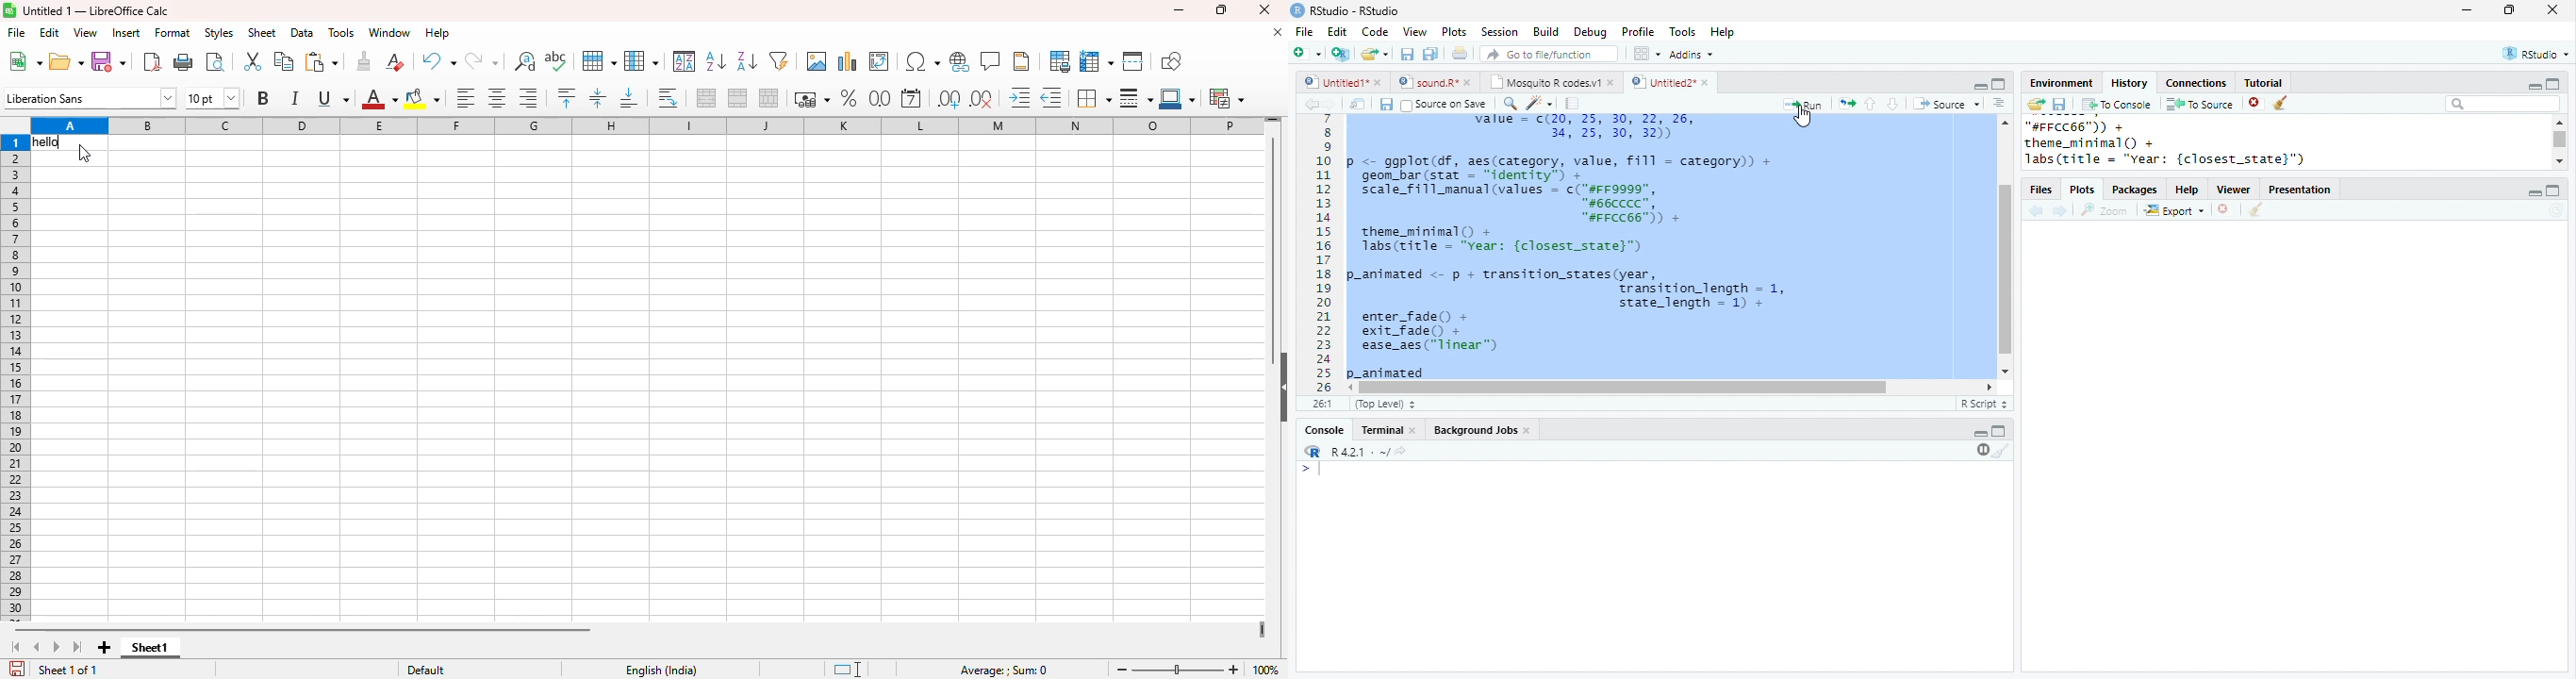 The image size is (2576, 700). Describe the element at coordinates (2173, 209) in the screenshot. I see `Export` at that location.